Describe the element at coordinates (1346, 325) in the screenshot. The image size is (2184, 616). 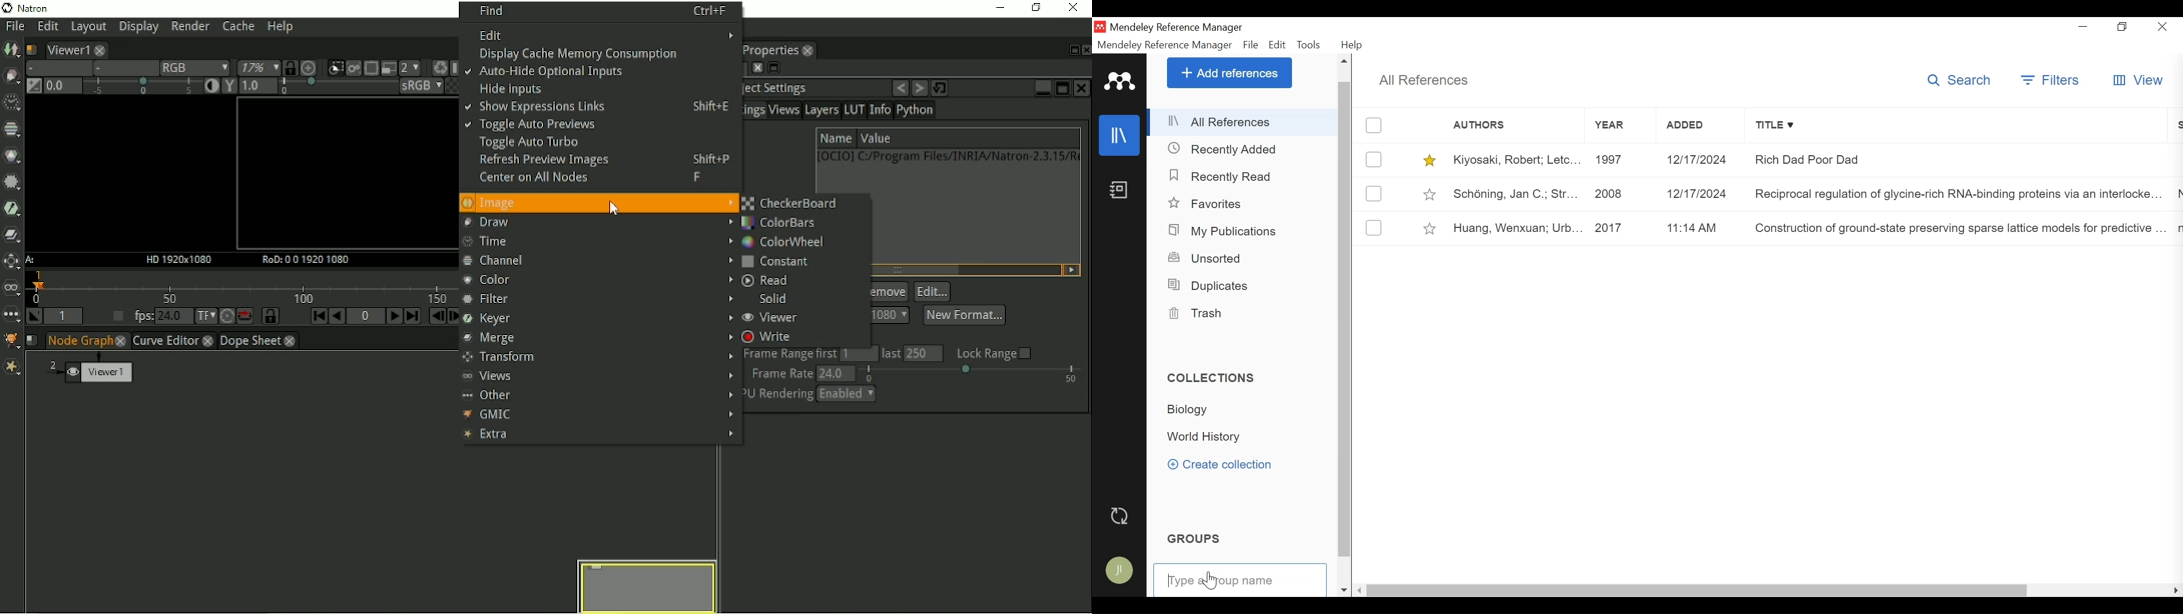
I see `Vertical Scroll bar` at that location.